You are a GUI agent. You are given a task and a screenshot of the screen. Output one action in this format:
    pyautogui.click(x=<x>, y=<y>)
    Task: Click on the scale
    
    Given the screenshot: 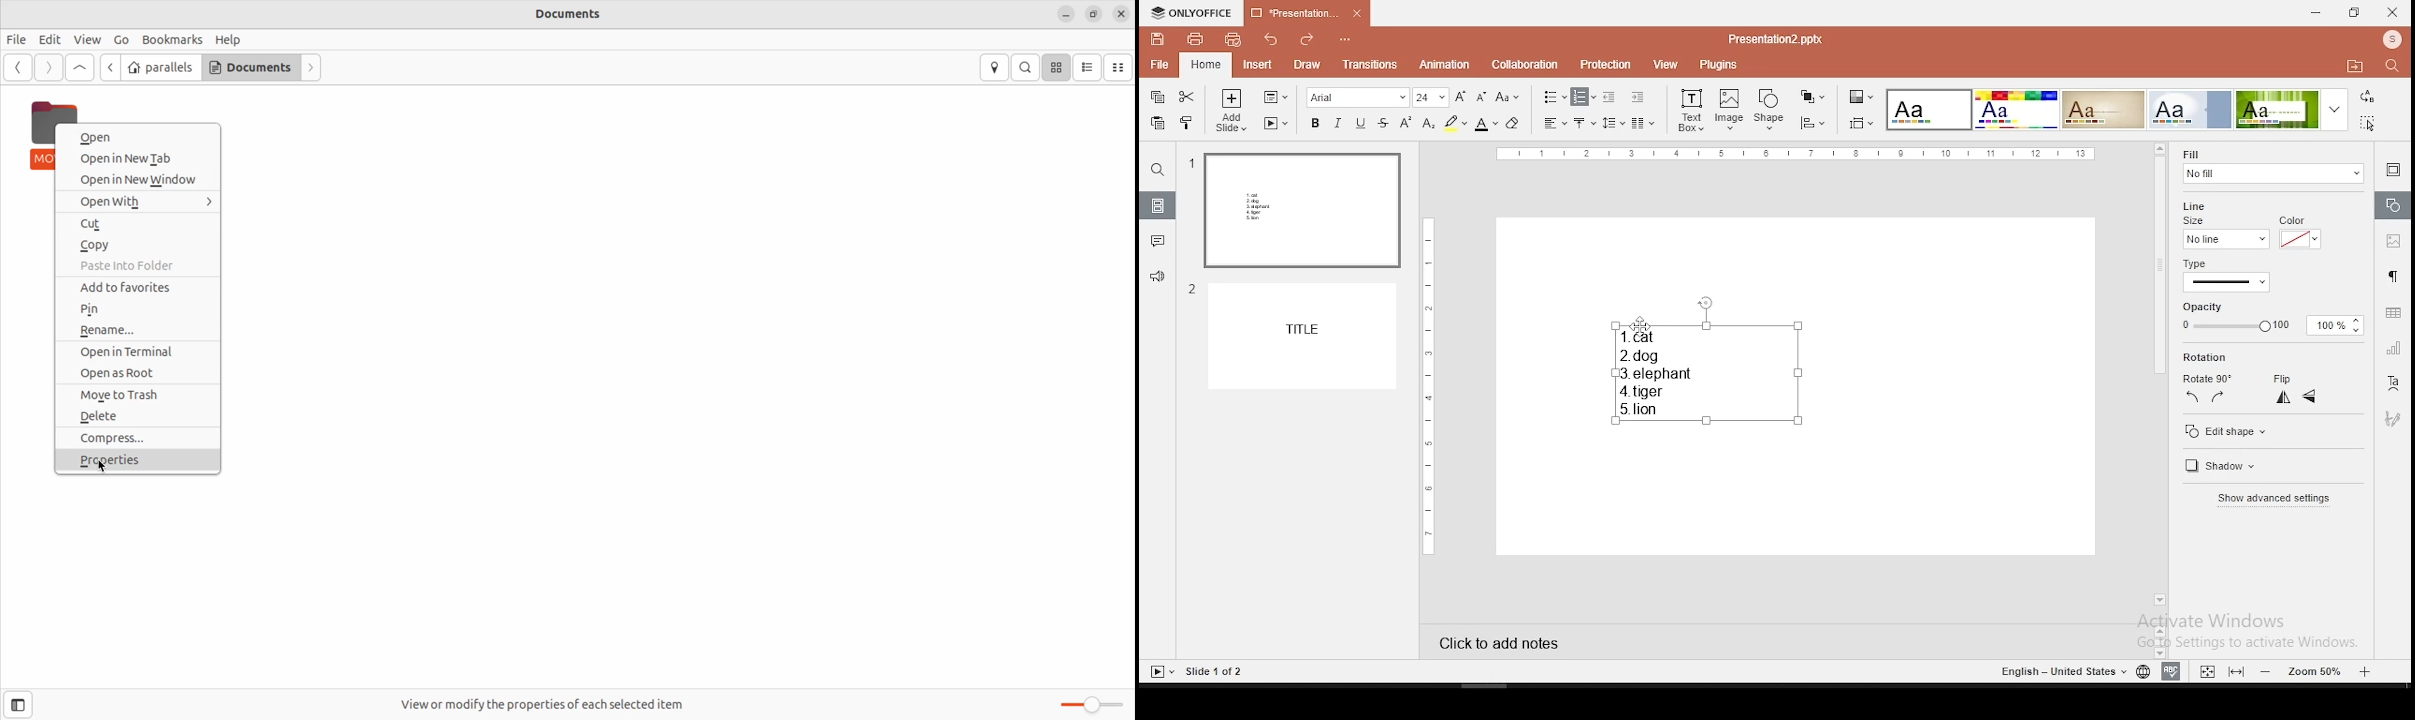 What is the action you would take?
    pyautogui.click(x=1426, y=384)
    